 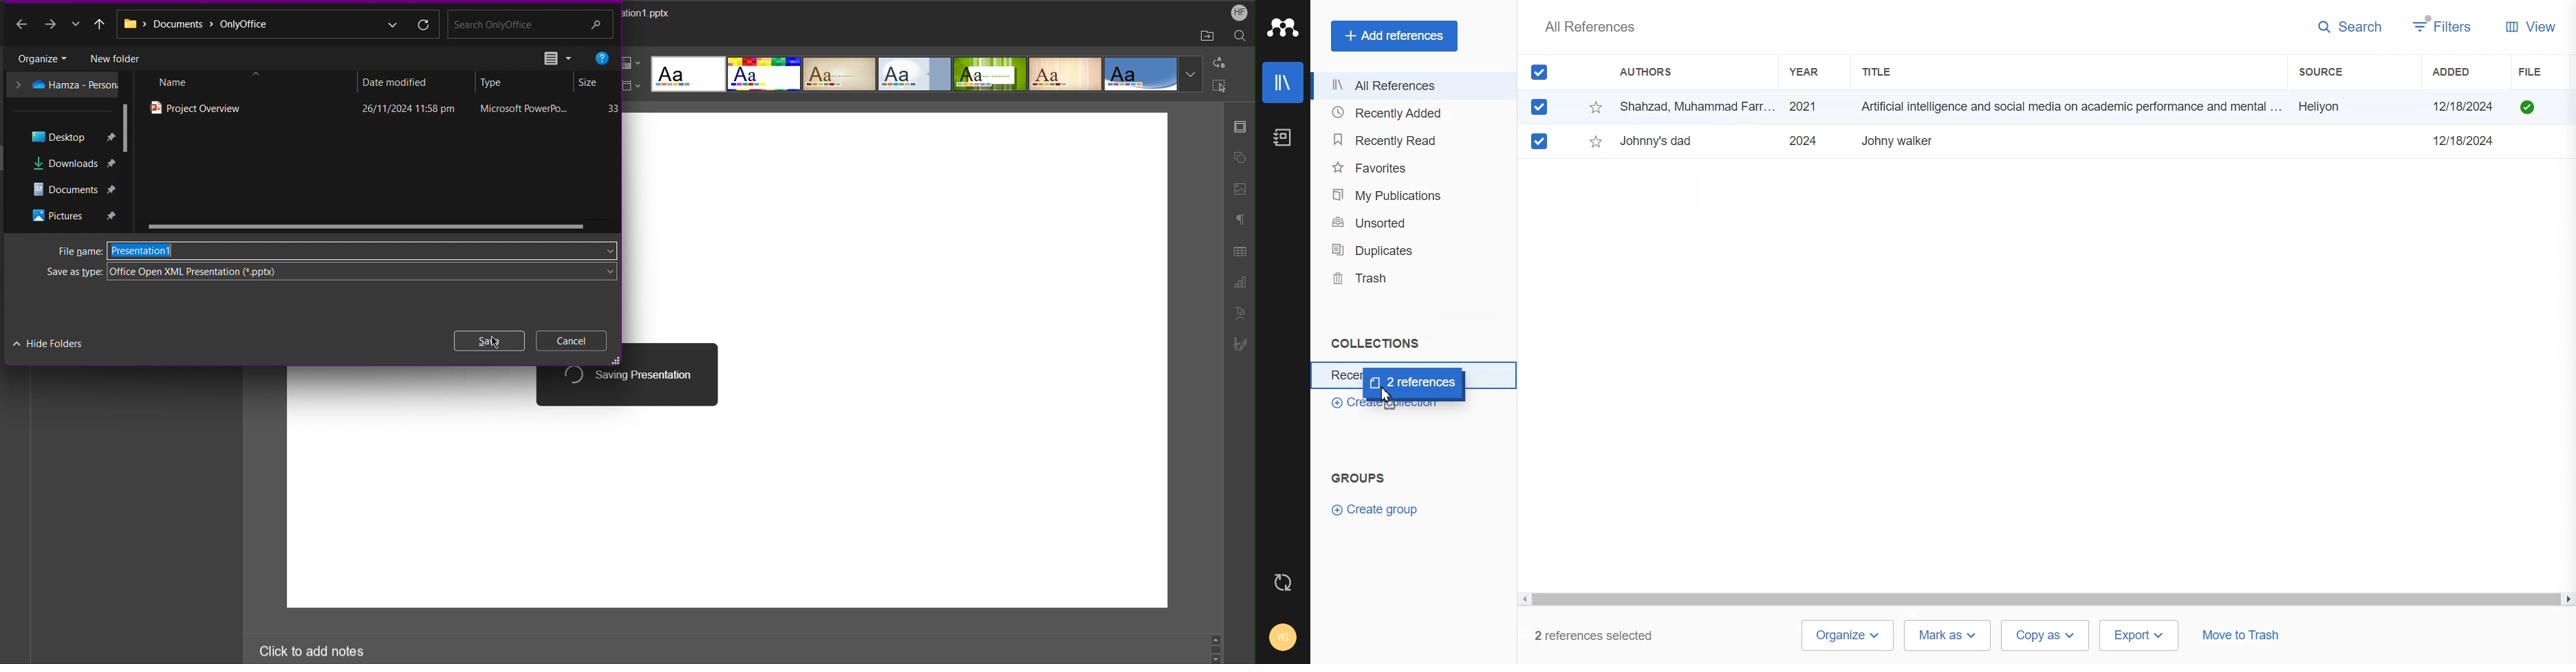 I want to click on Save as type, so click(x=329, y=276).